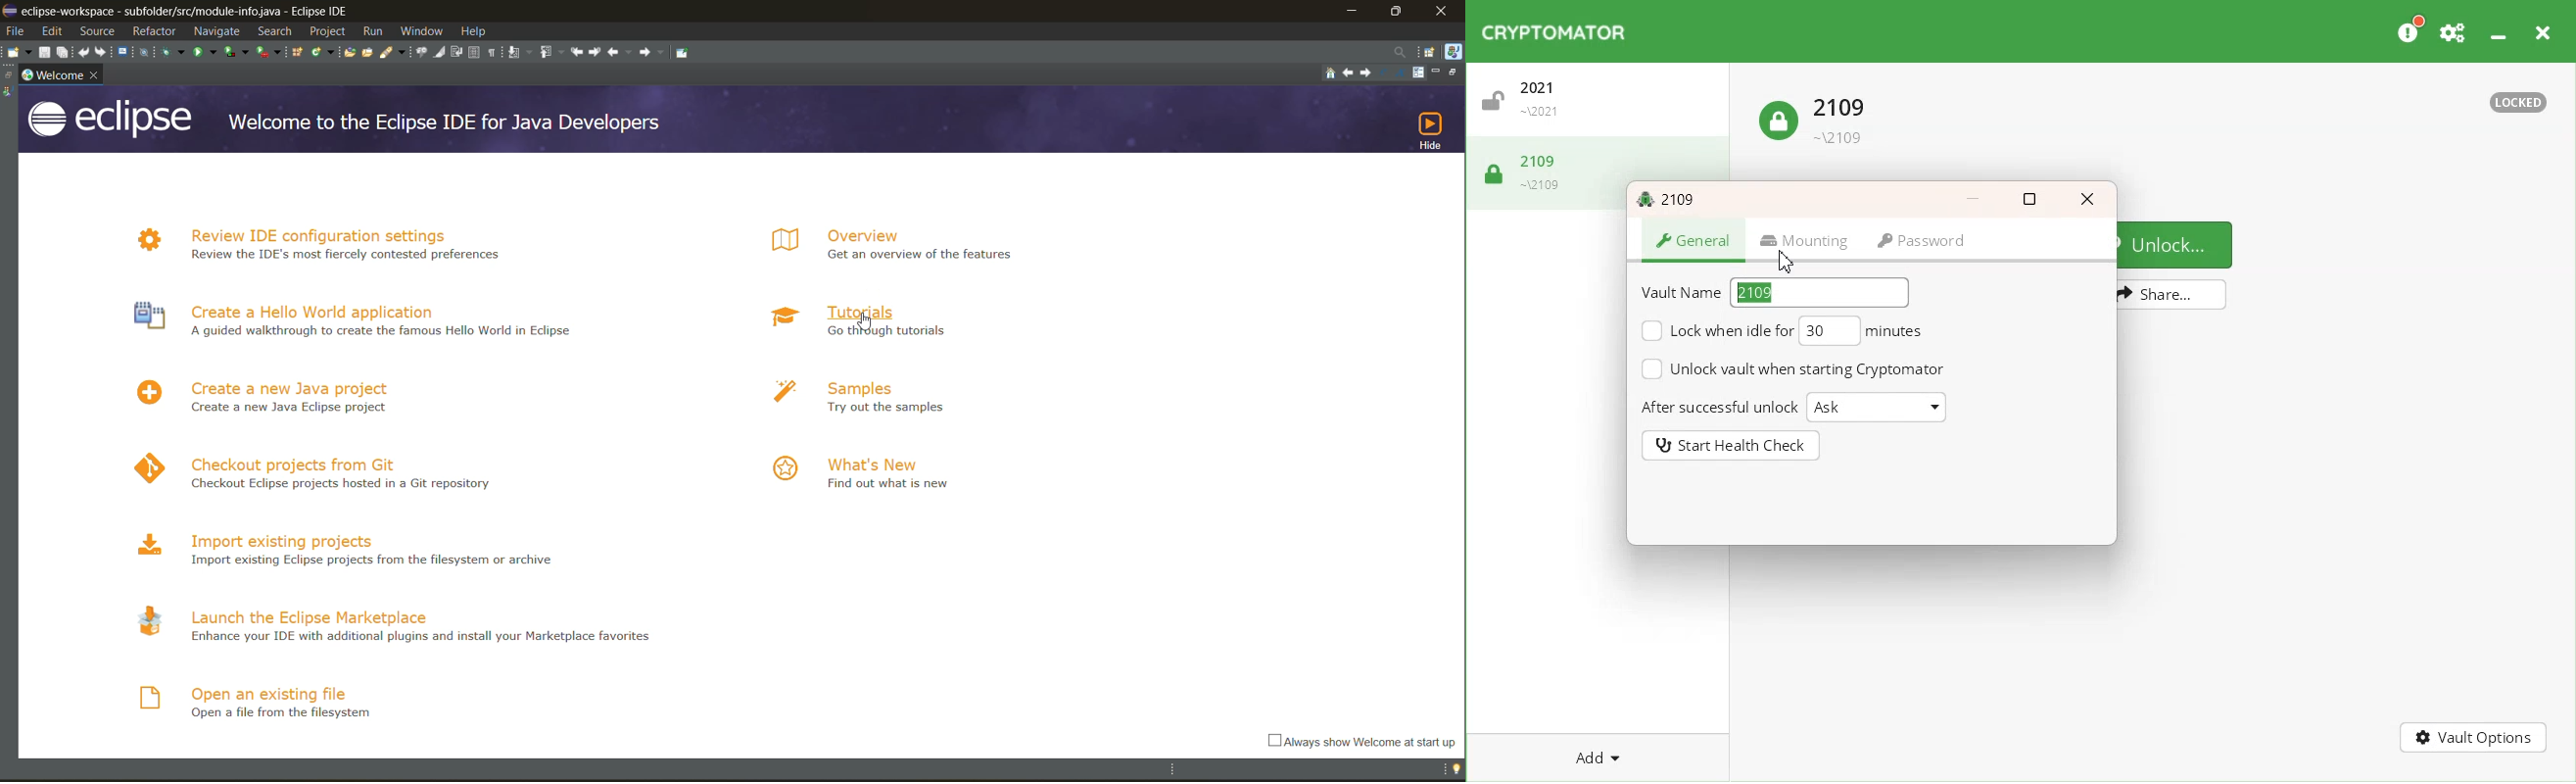 The image size is (2576, 784). I want to click on source, so click(102, 32).